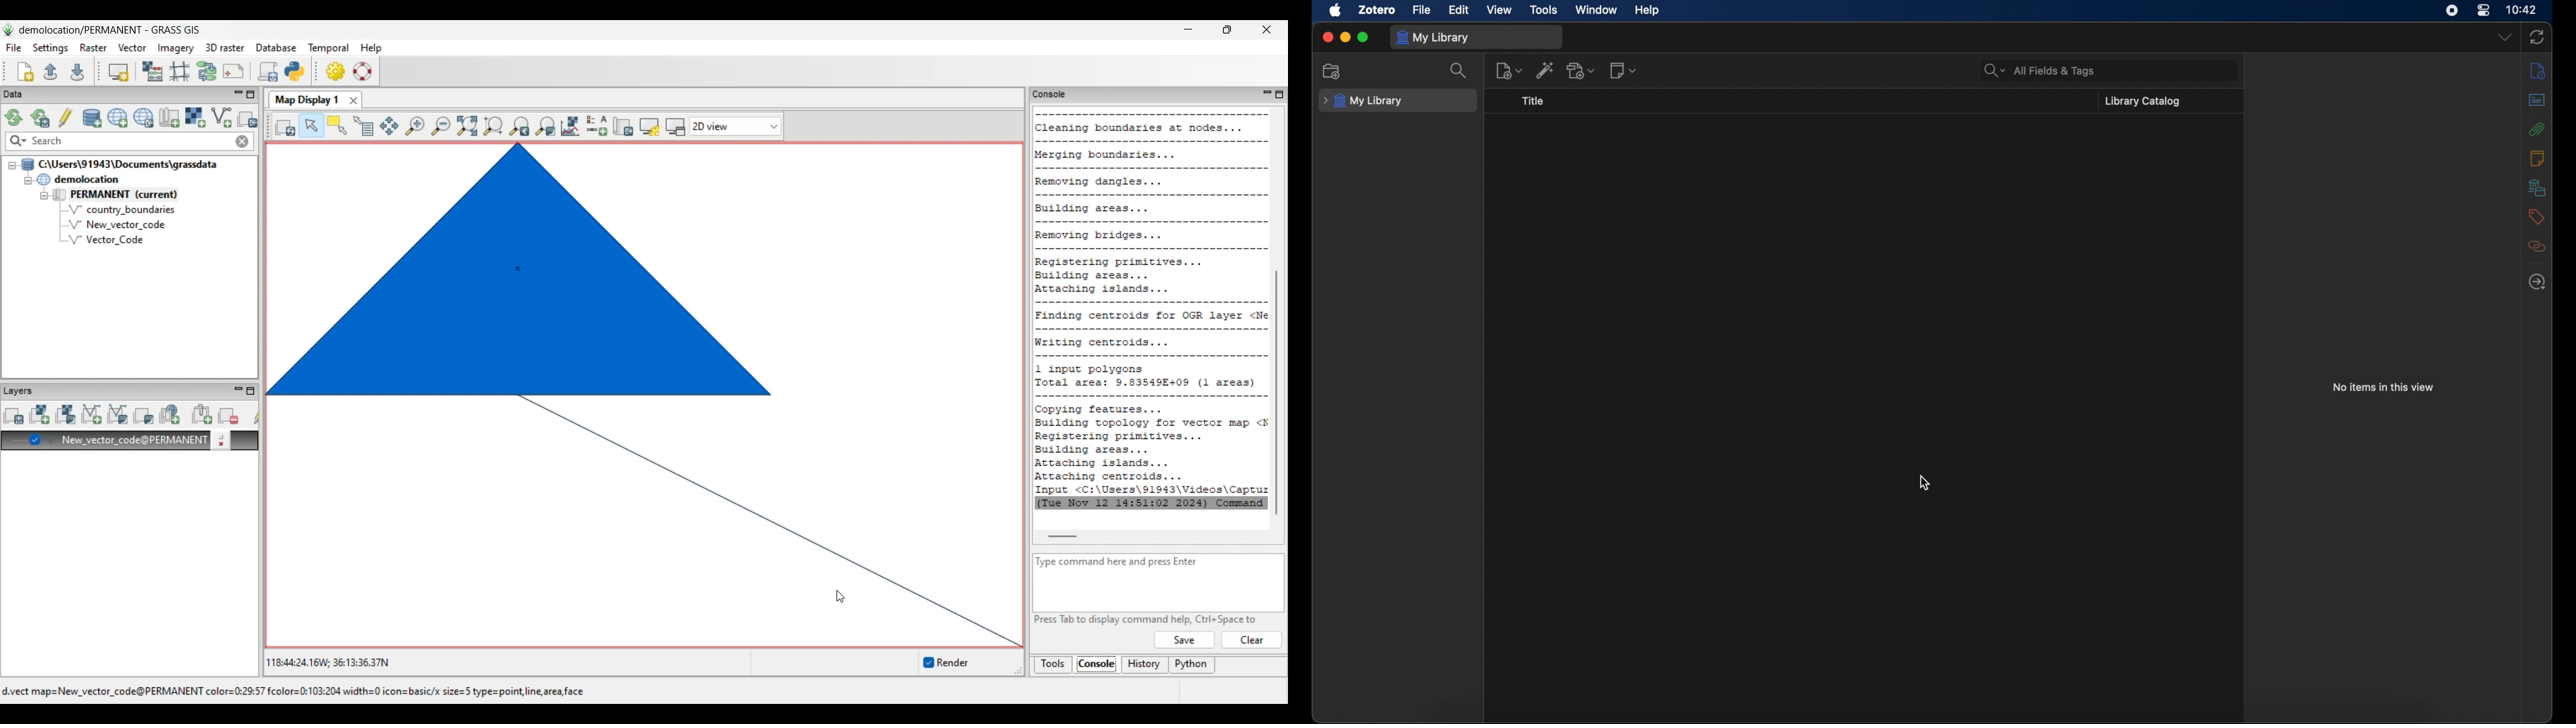 The width and height of the screenshot is (2576, 728). What do you see at coordinates (2537, 100) in the screenshot?
I see `abstract` at bounding box center [2537, 100].